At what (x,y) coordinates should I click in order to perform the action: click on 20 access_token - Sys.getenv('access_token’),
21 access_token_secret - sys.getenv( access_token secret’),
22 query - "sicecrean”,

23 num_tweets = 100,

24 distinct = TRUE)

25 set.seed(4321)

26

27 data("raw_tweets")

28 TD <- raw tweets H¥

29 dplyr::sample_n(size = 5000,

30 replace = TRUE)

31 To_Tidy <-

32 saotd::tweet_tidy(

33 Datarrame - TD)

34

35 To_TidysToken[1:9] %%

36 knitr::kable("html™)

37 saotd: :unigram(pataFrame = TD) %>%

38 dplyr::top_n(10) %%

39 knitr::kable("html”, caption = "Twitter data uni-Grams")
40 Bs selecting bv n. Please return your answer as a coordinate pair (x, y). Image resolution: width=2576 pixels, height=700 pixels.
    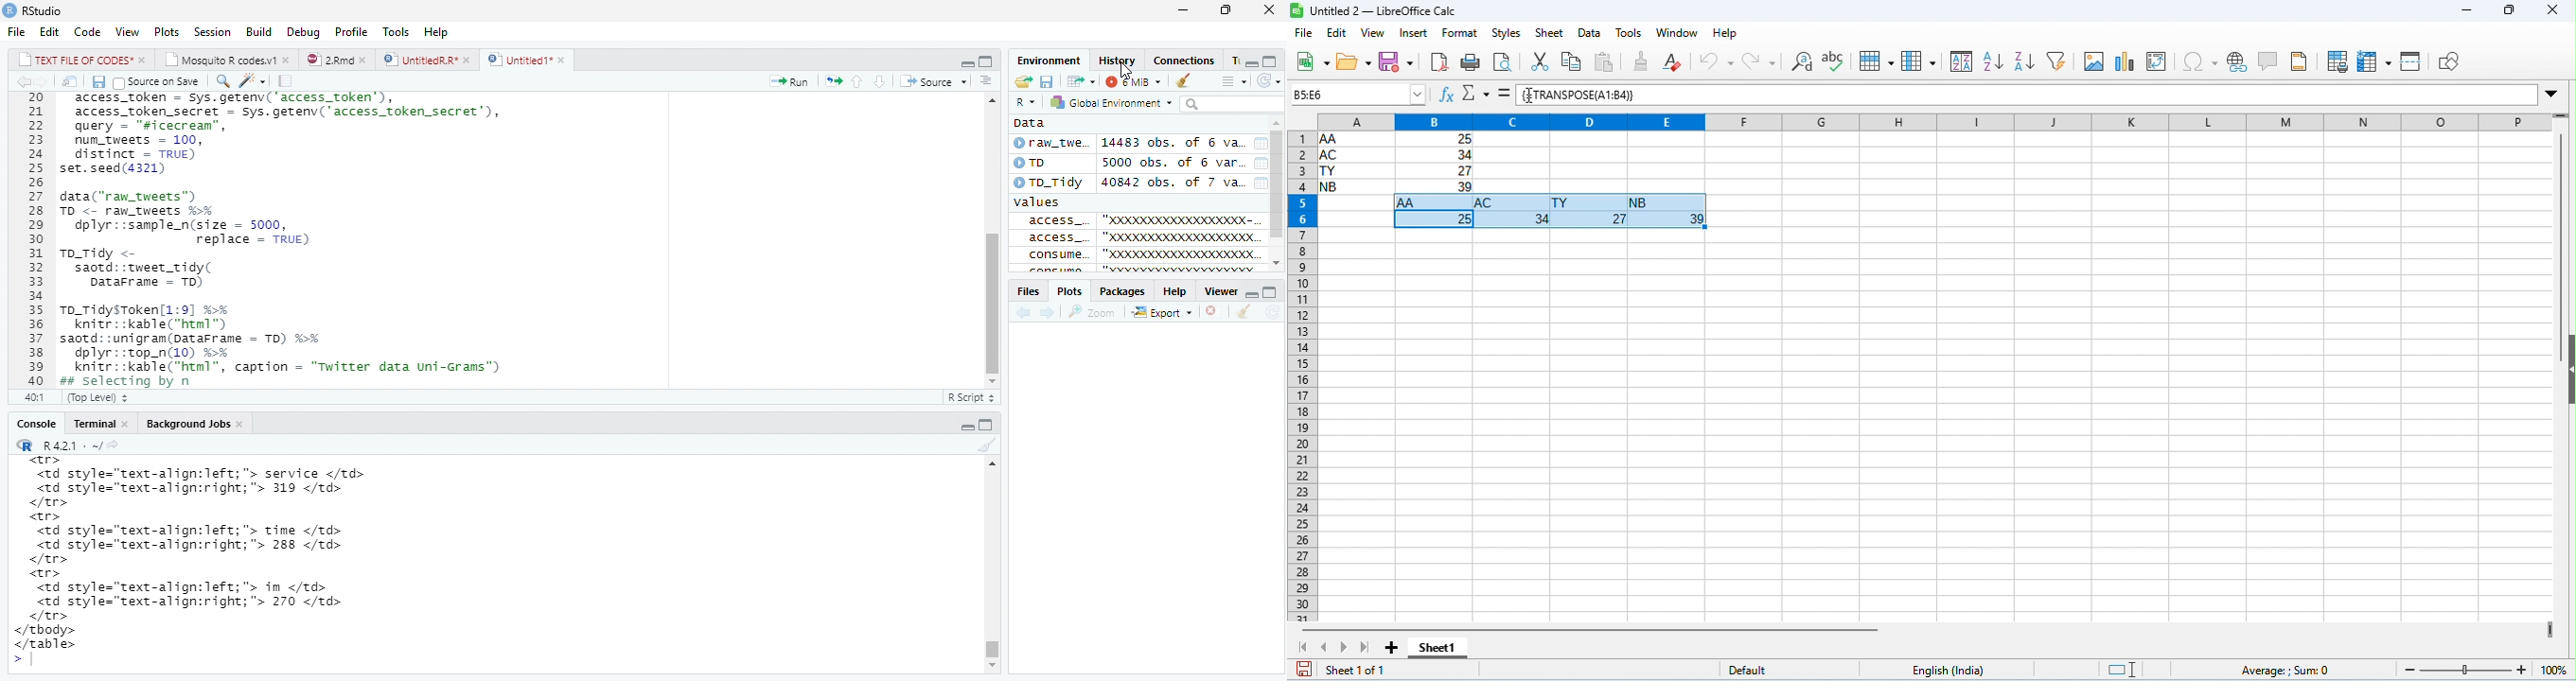
    Looking at the image, I should click on (287, 252).